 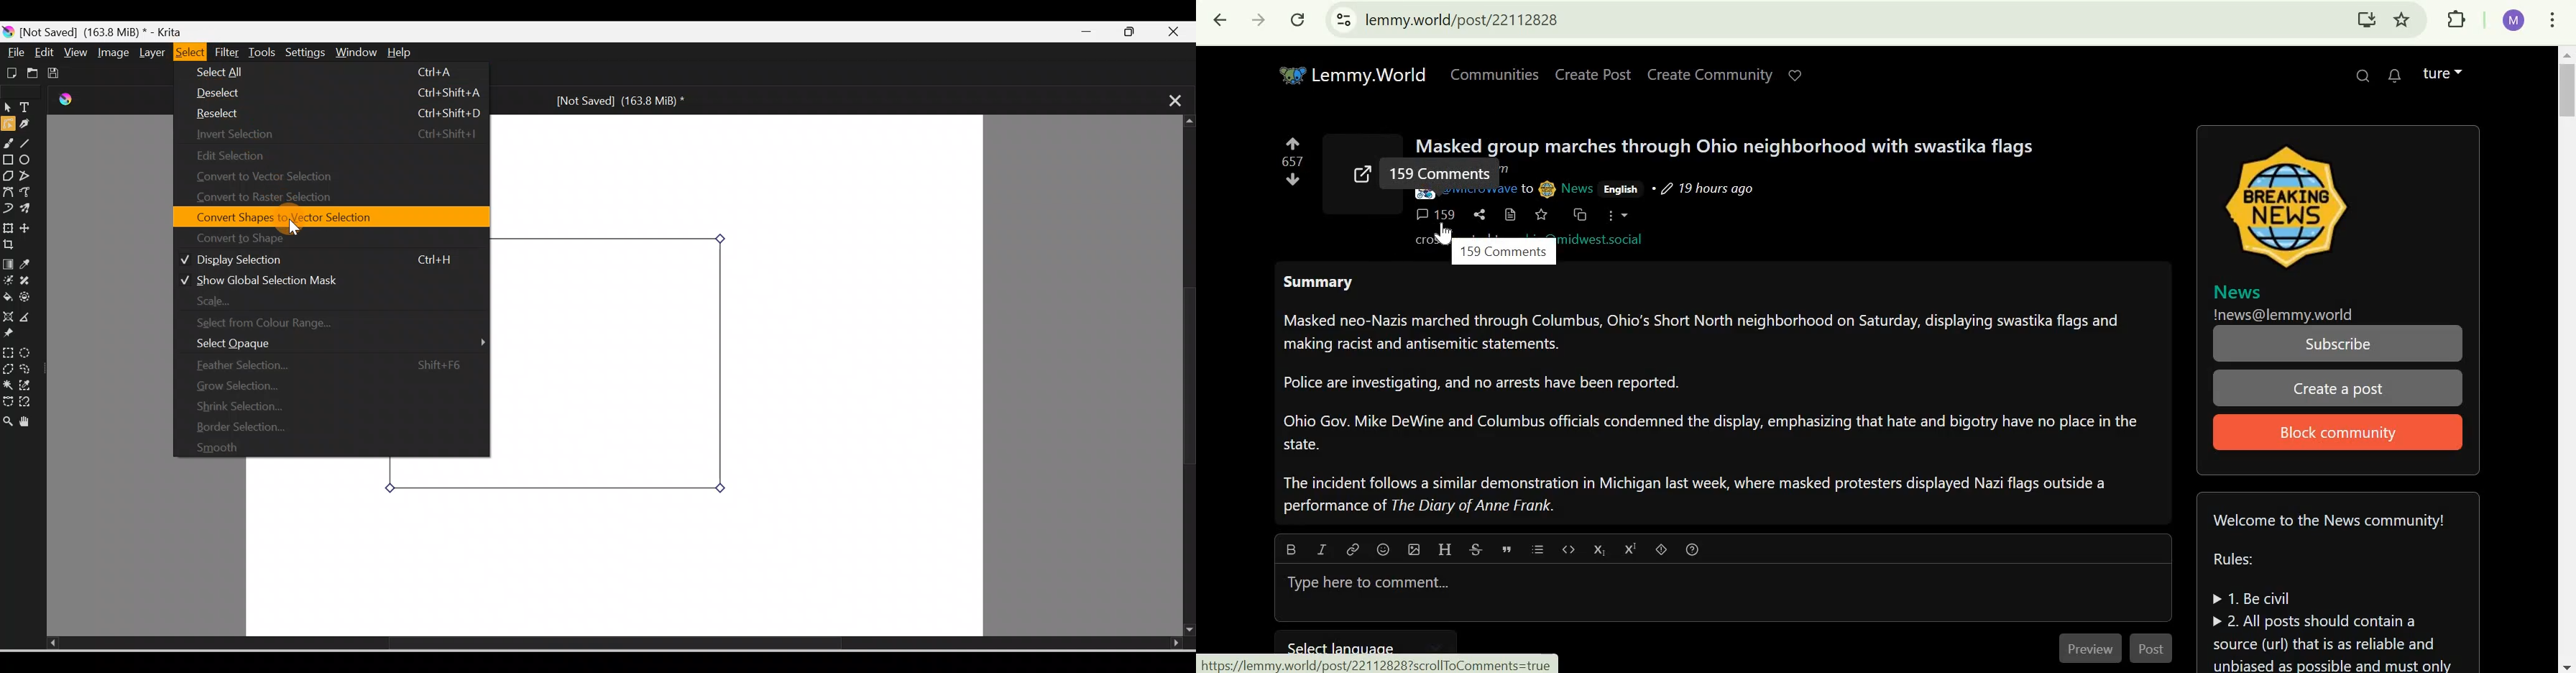 I want to click on 19 hours ago, so click(x=1707, y=188).